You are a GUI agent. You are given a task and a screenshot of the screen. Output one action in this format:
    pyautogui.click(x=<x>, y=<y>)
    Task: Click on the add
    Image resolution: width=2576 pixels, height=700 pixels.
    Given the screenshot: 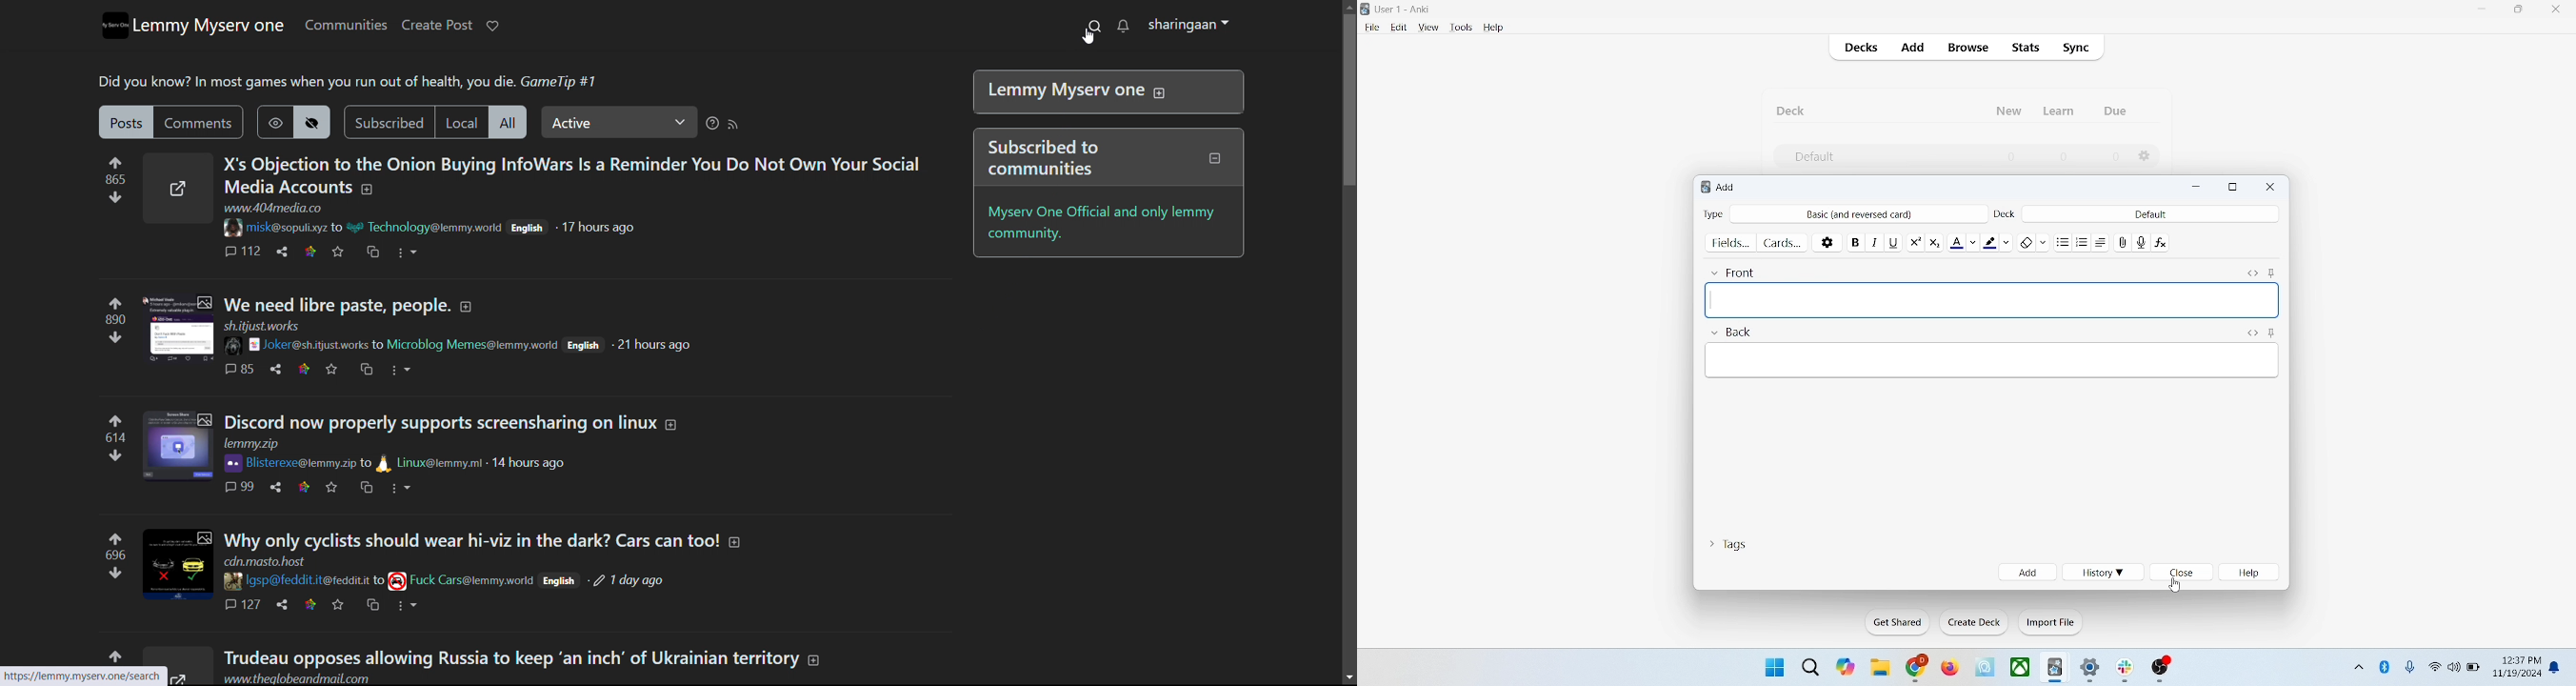 What is the action you would take?
    pyautogui.click(x=1914, y=49)
    